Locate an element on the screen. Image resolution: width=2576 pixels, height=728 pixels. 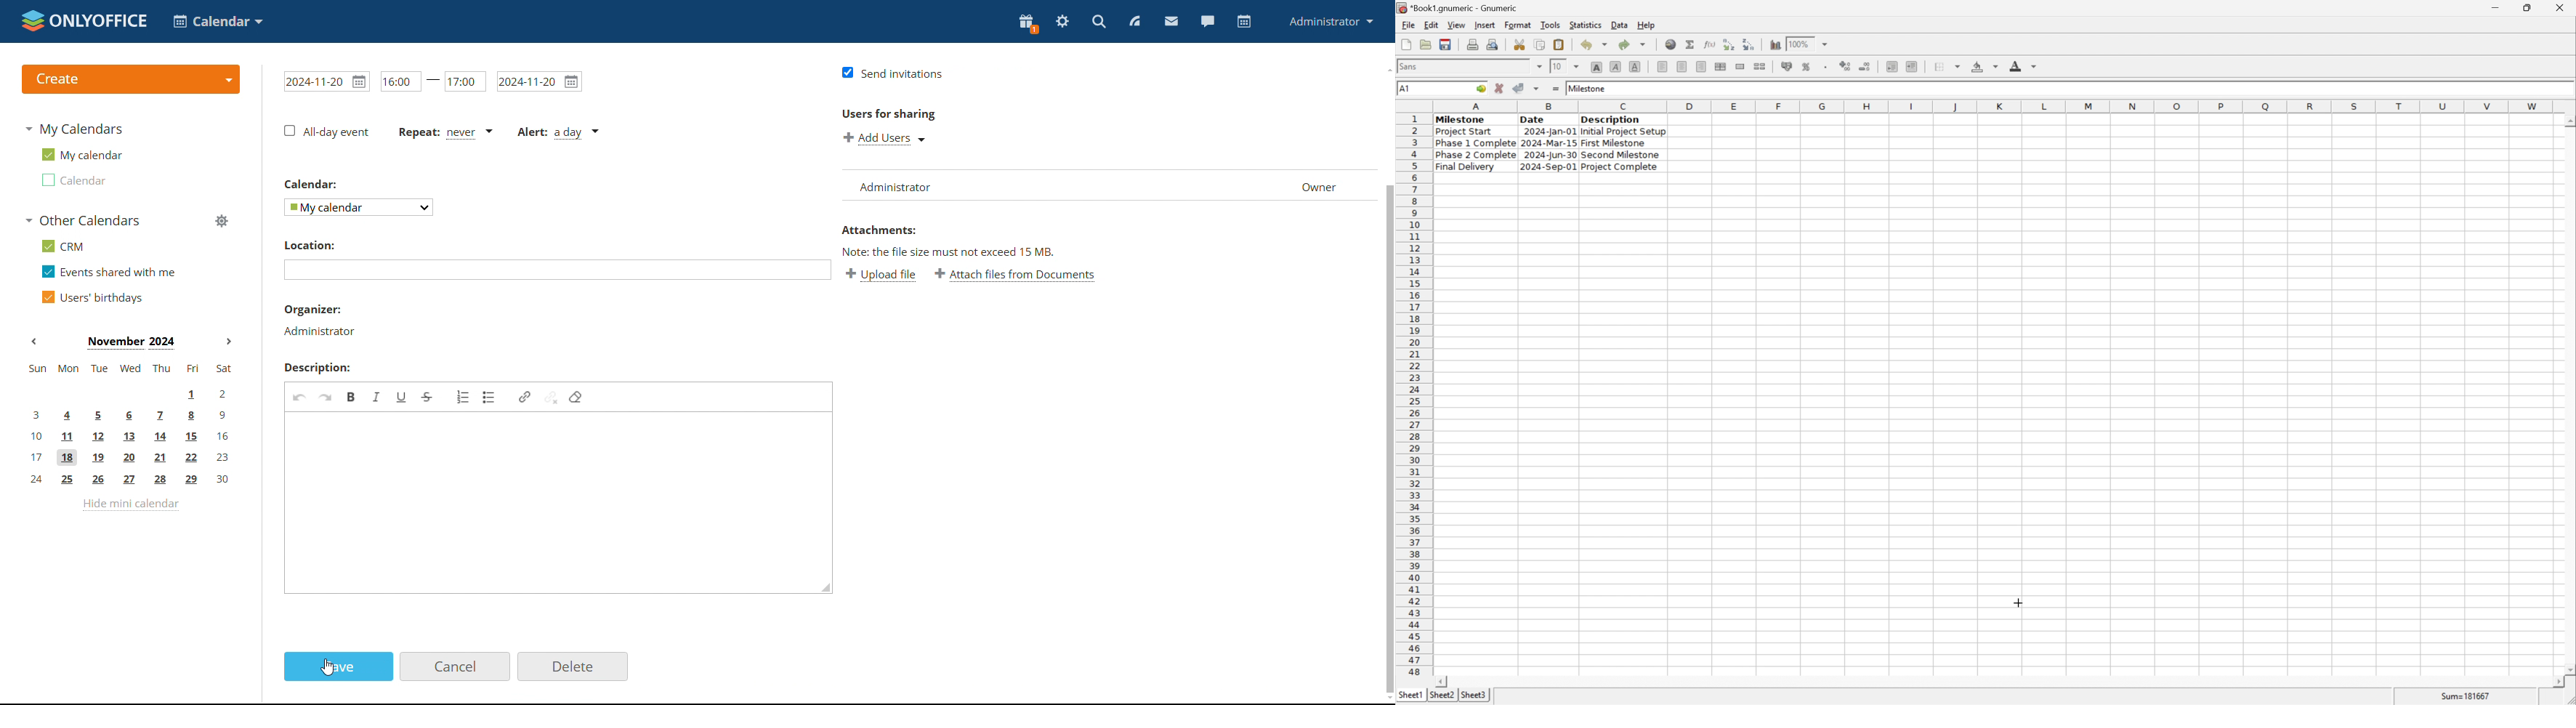
cursor is located at coordinates (2017, 601).